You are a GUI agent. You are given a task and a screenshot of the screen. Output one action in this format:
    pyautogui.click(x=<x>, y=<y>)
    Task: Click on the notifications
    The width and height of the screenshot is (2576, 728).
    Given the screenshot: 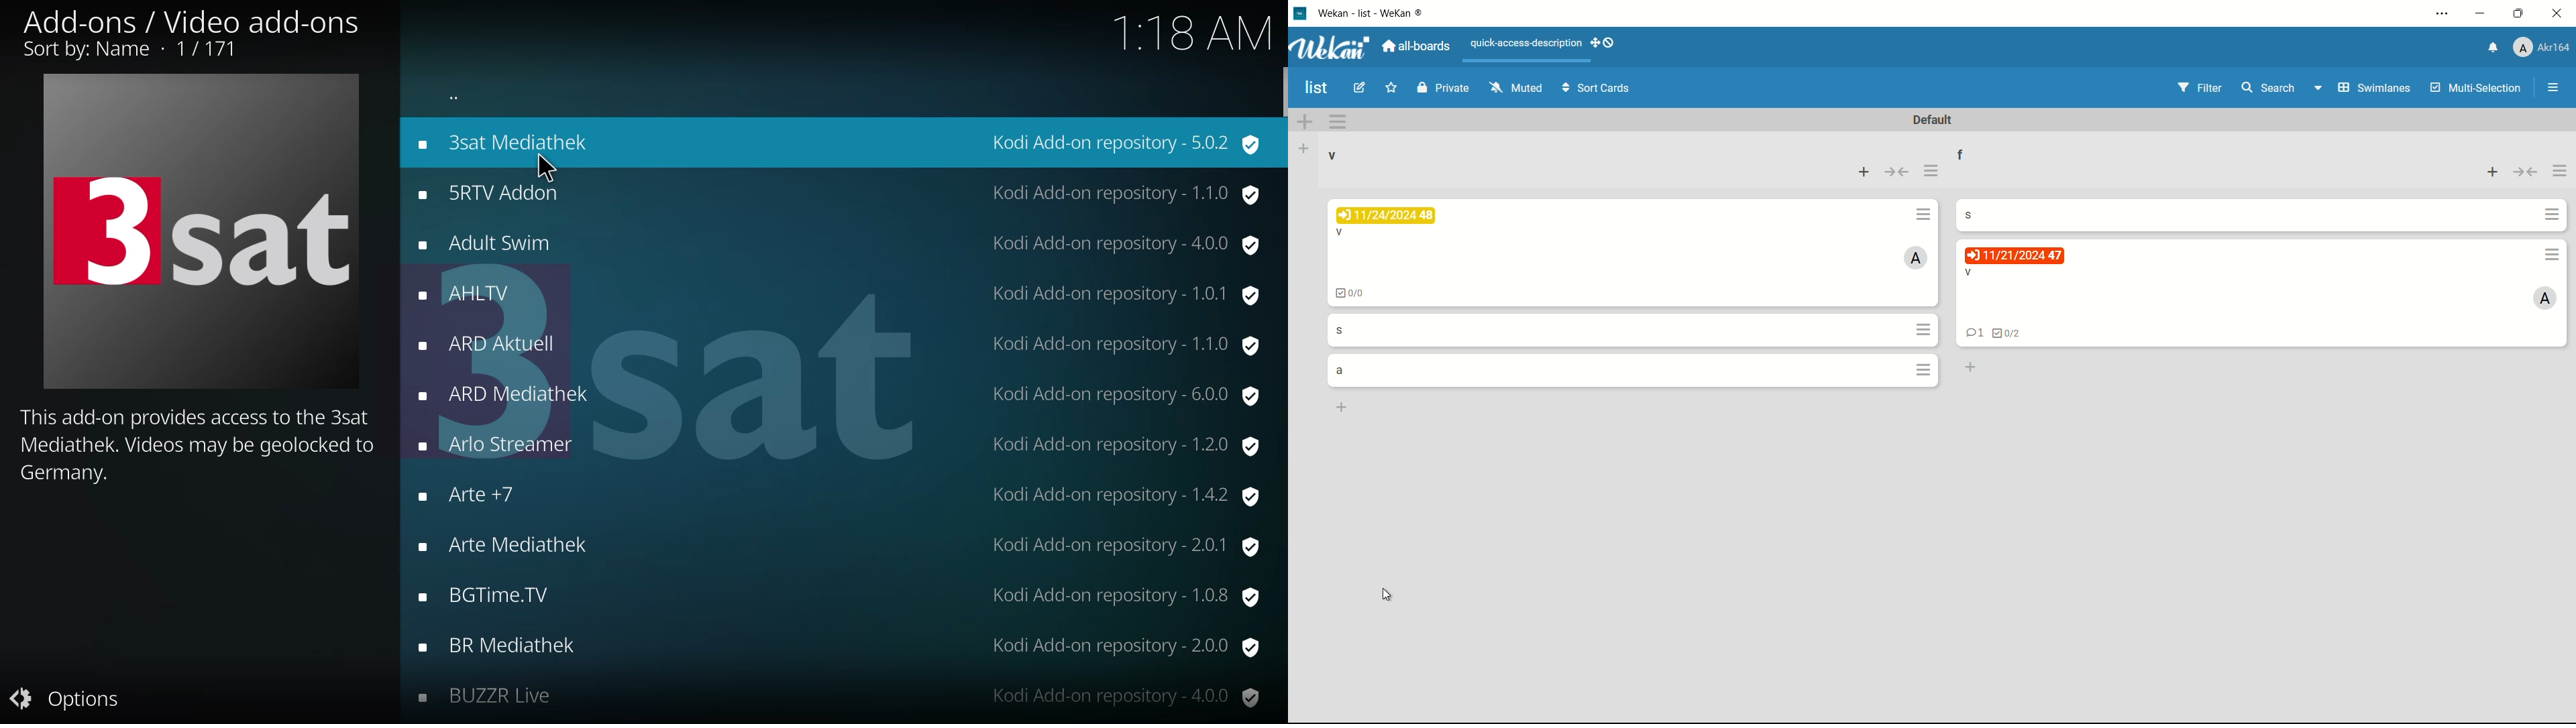 What is the action you would take?
    pyautogui.click(x=2493, y=48)
    